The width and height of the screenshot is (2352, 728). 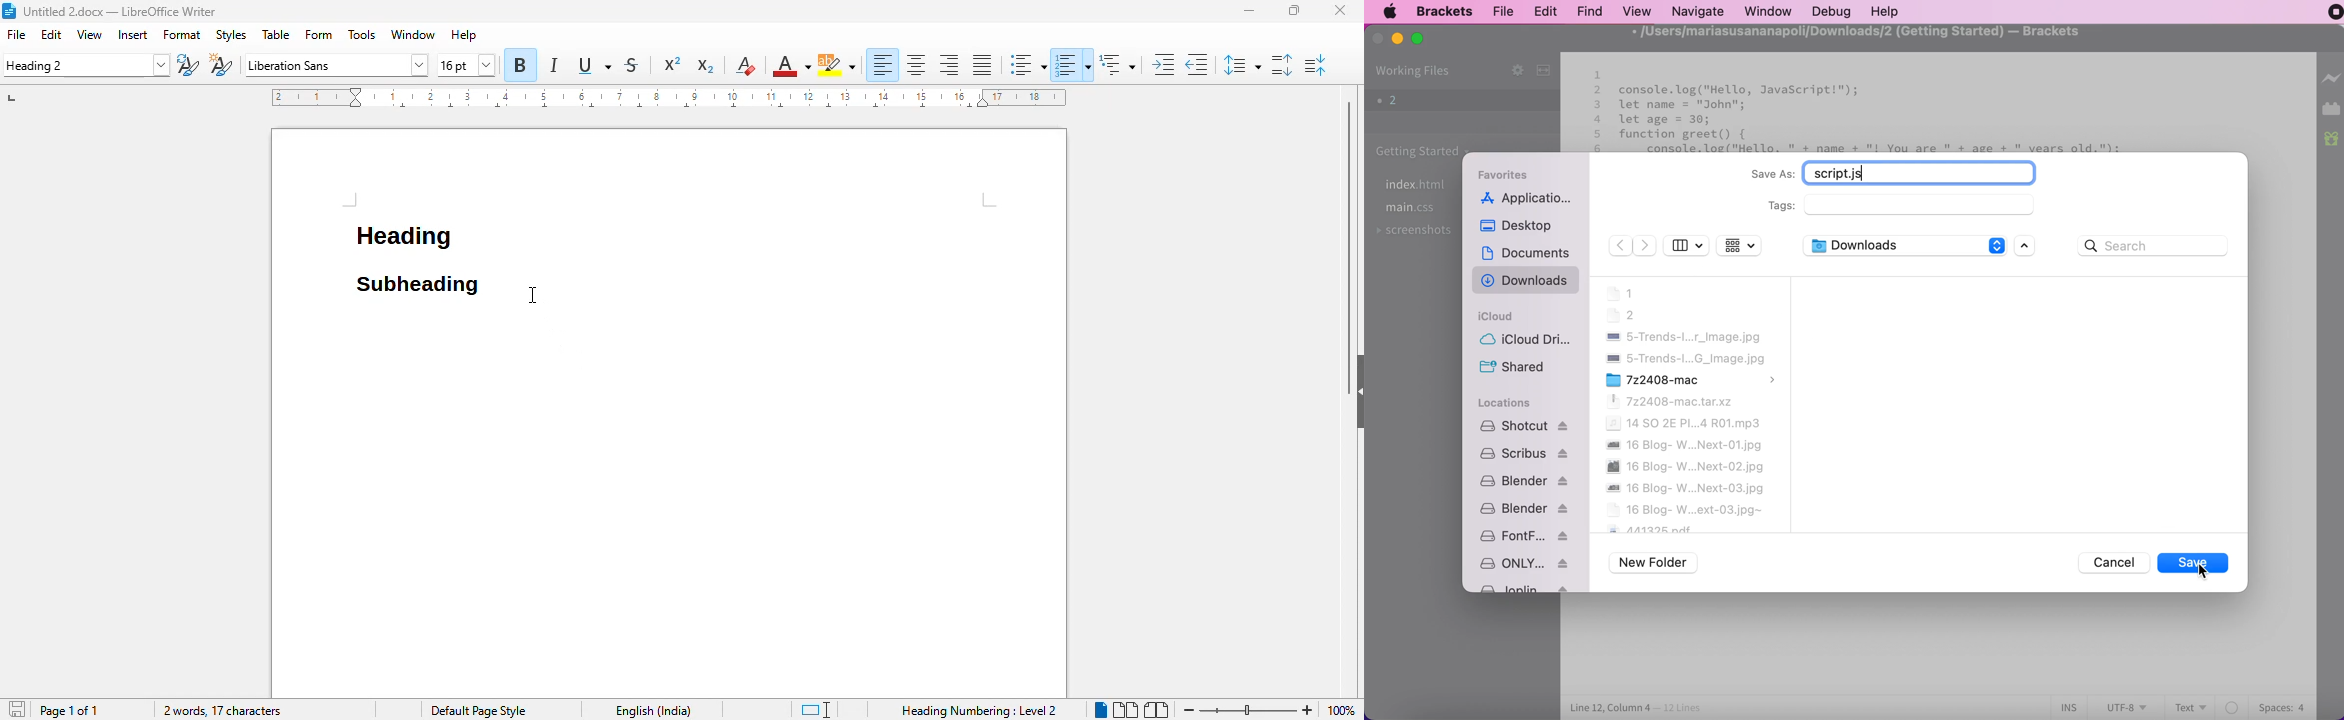 What do you see at coordinates (978, 710) in the screenshot?
I see `heading numbering: level 2` at bounding box center [978, 710].